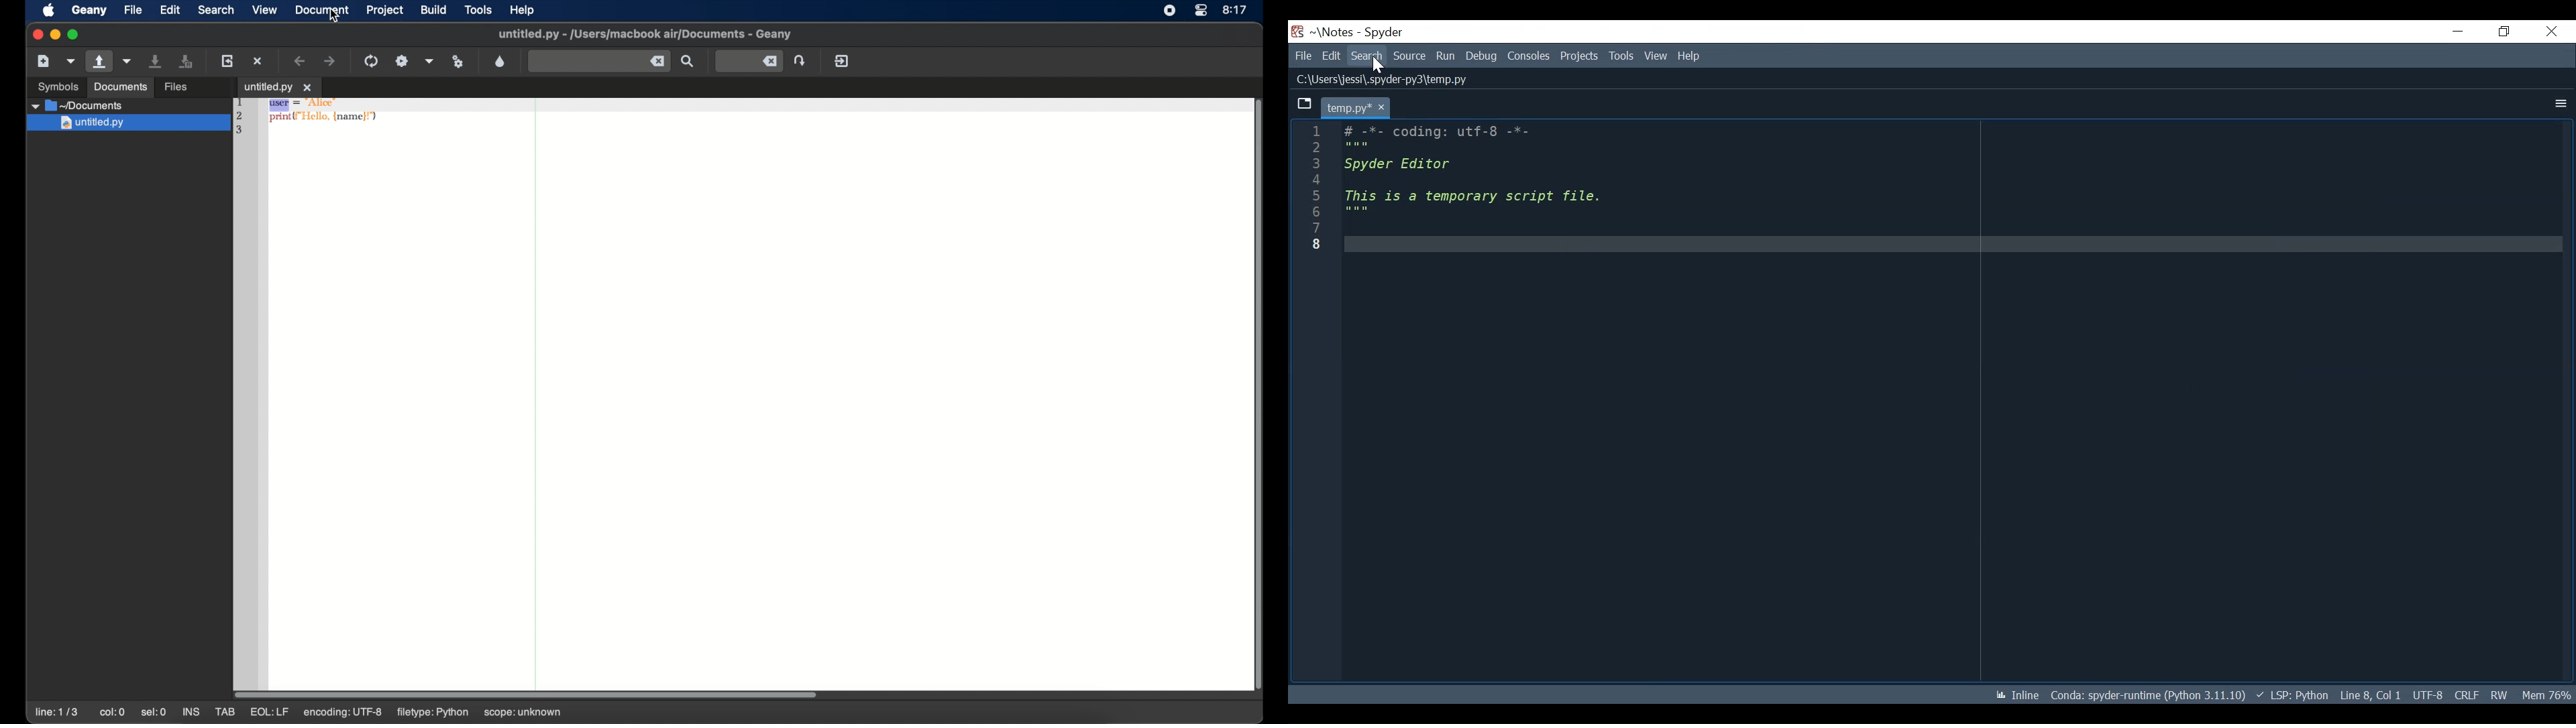 The image size is (2576, 728). I want to click on ins, so click(191, 712).